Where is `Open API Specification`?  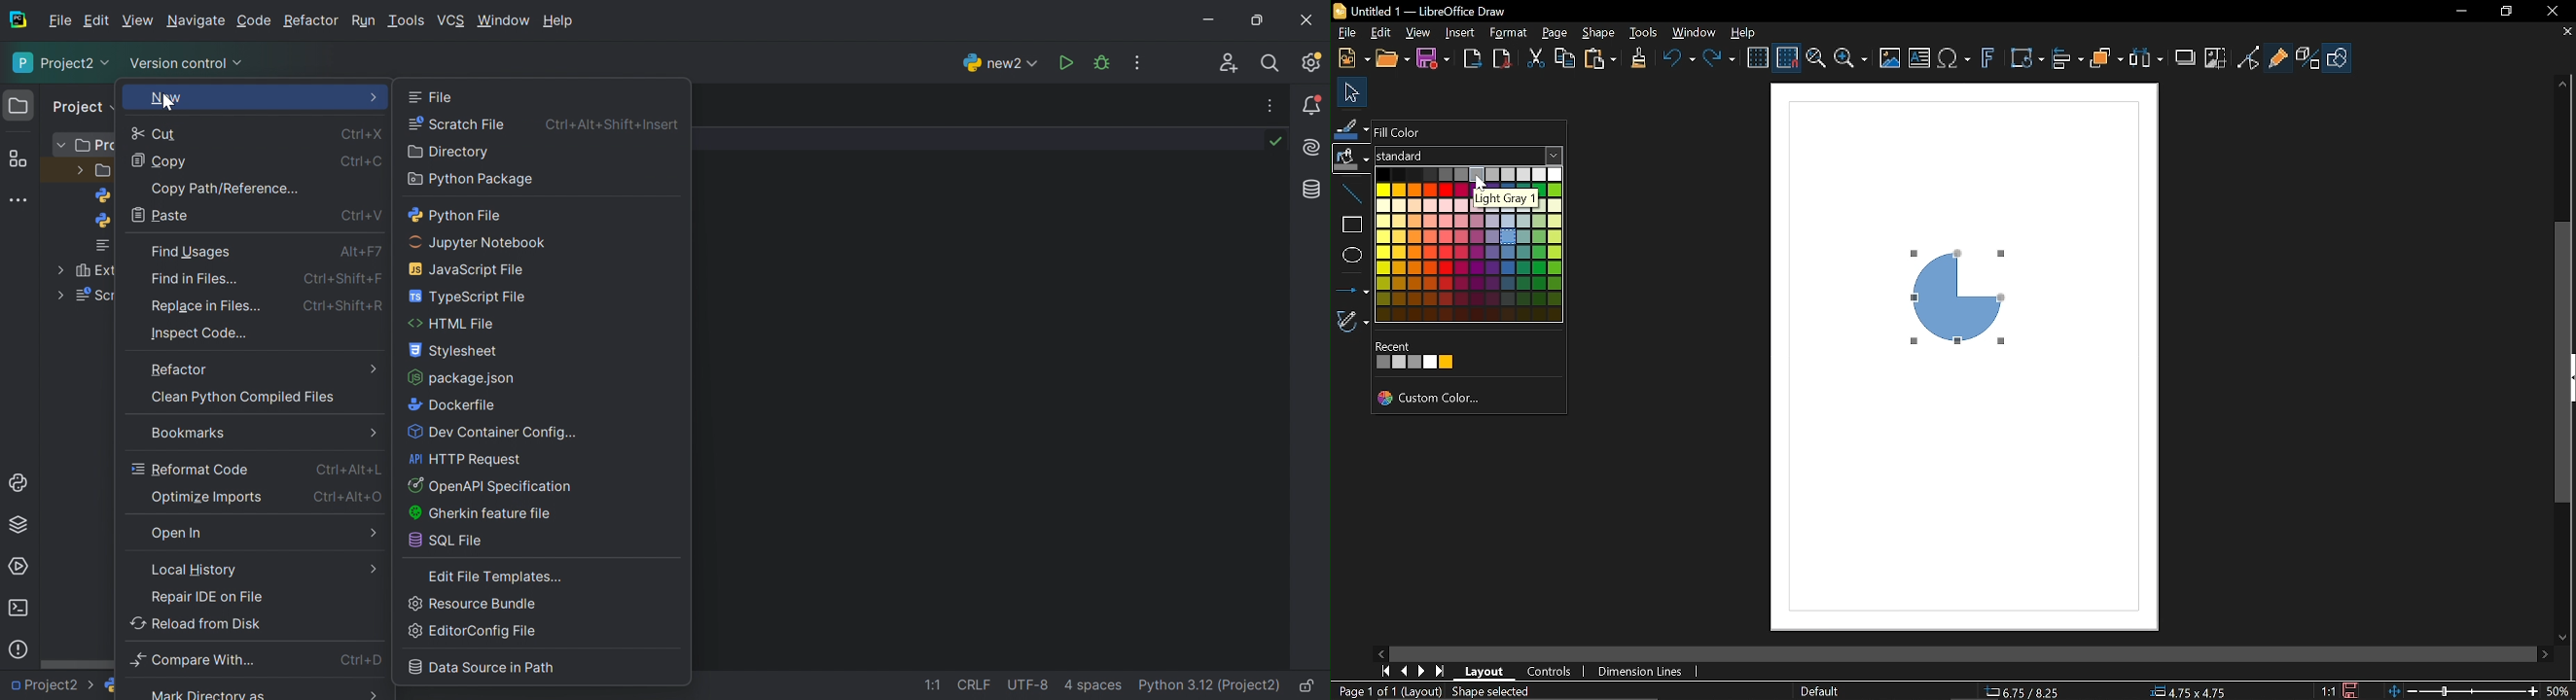
Open API Specification is located at coordinates (495, 486).